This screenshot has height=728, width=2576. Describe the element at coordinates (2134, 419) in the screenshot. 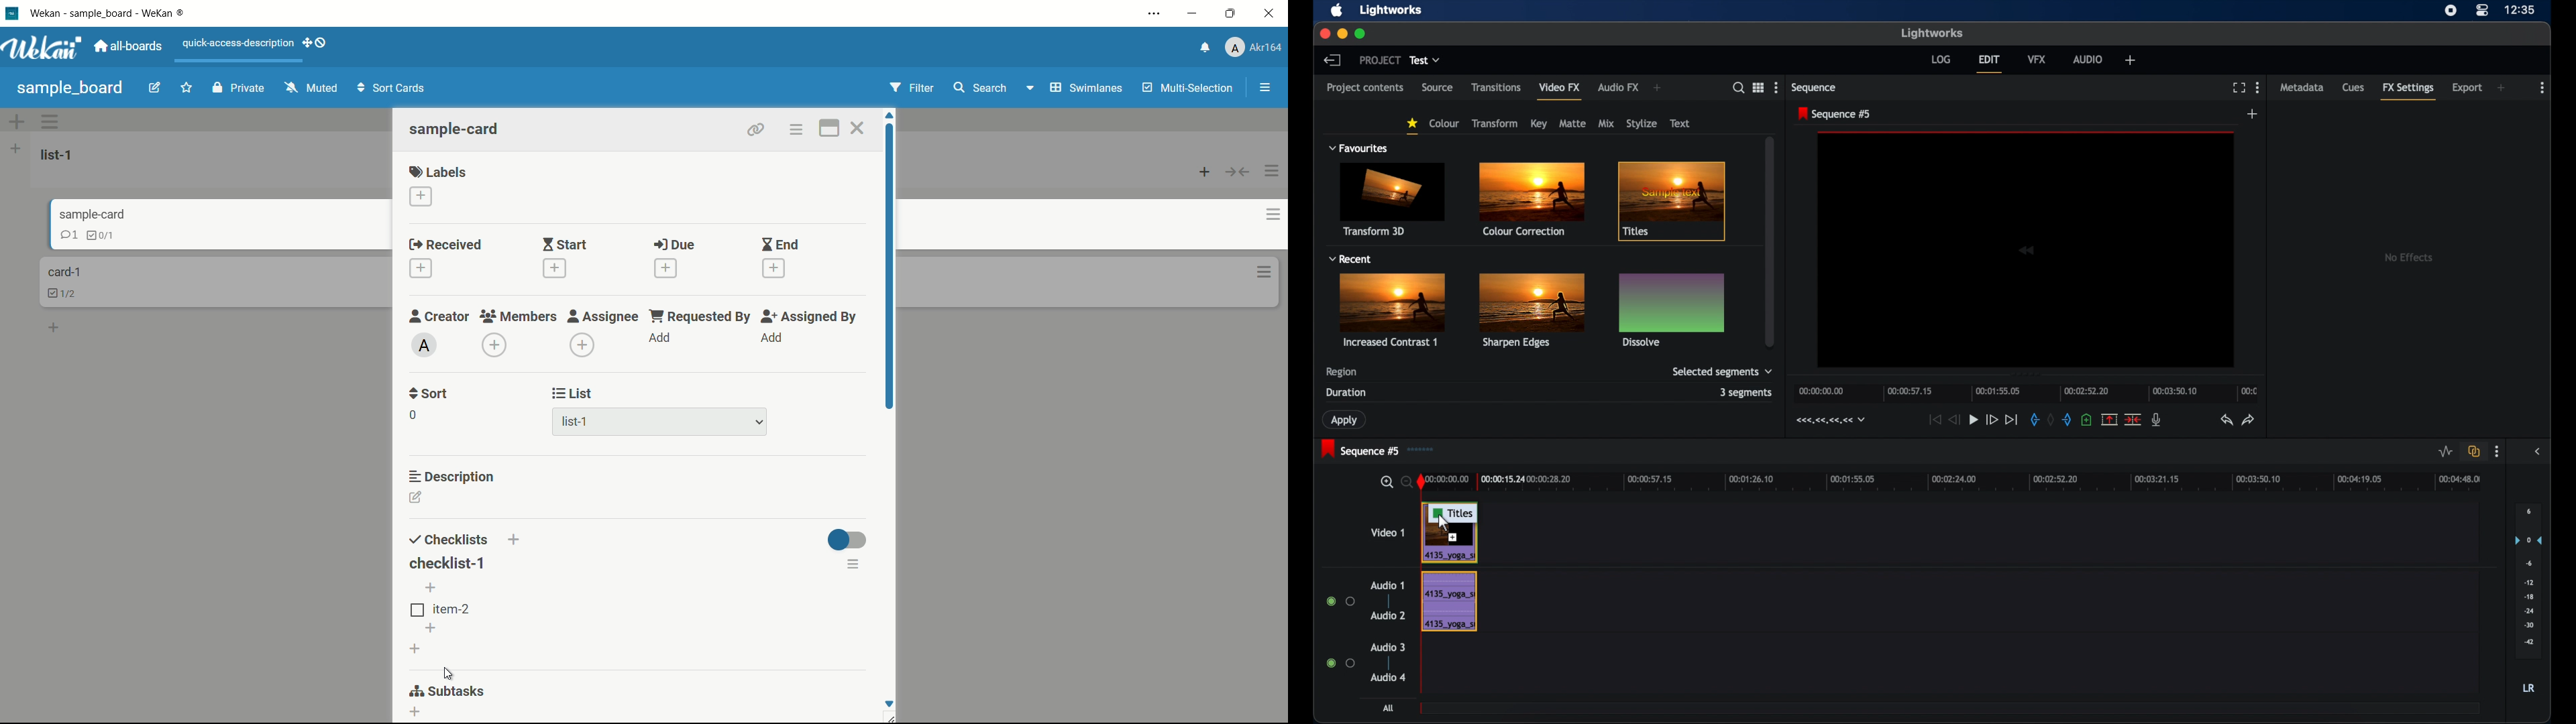

I see `delete cut` at that location.